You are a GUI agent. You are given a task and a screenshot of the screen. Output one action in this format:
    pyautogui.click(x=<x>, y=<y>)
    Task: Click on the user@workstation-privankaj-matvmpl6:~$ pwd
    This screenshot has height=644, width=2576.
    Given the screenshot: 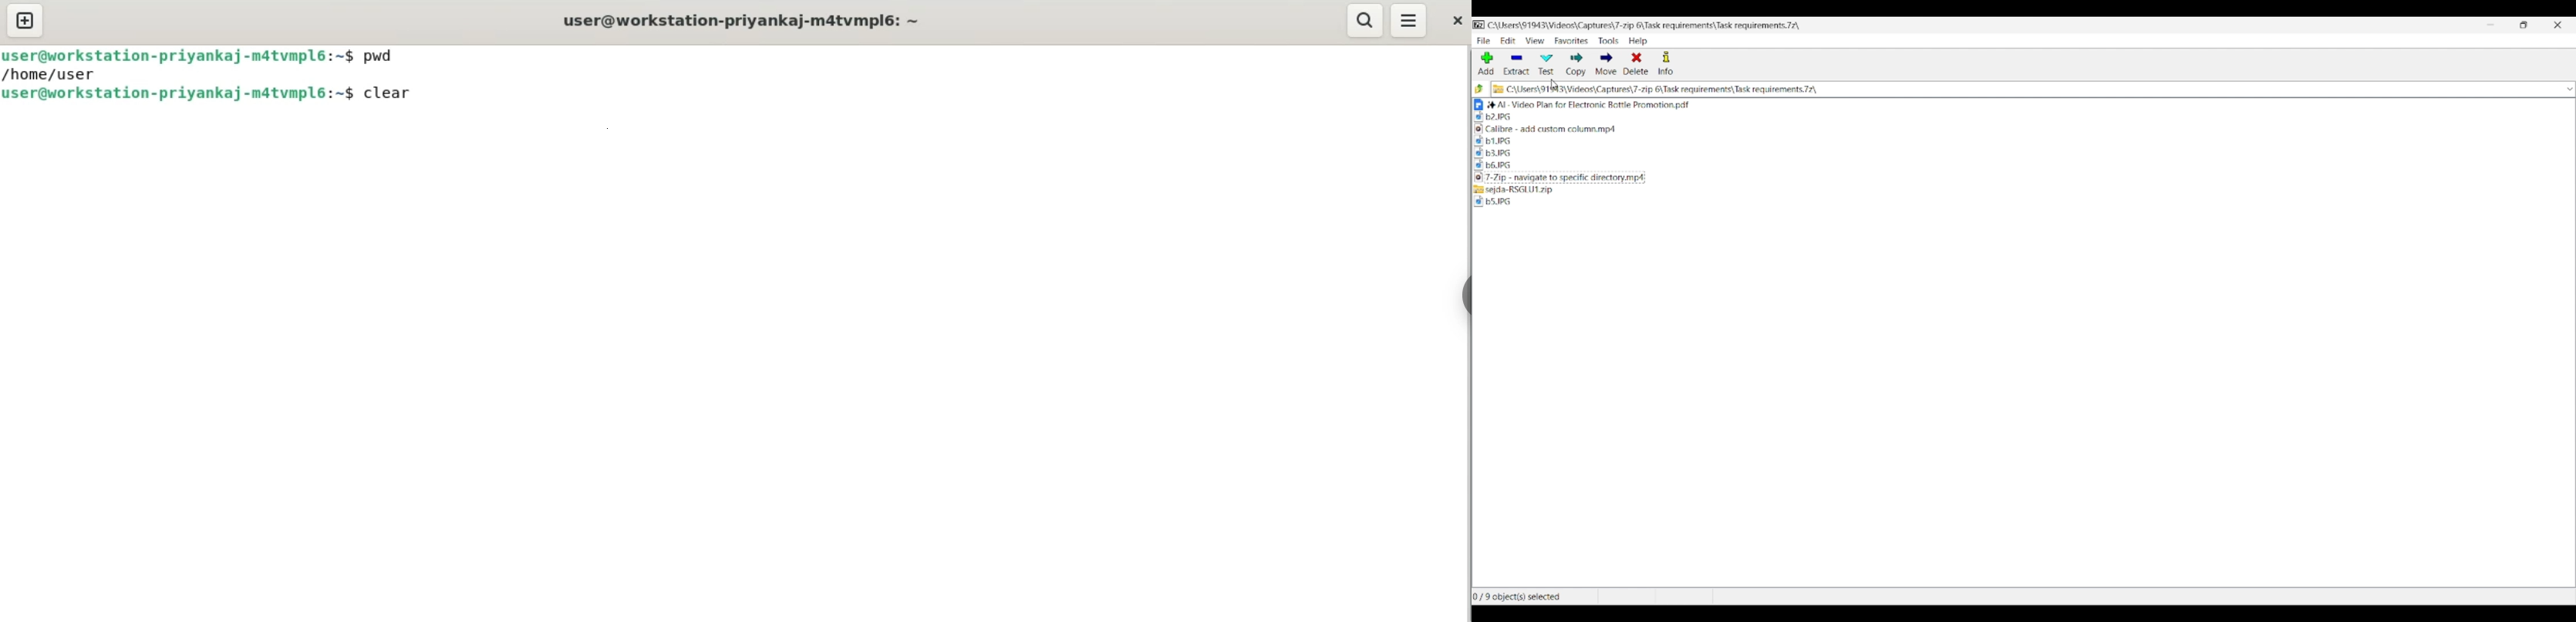 What is the action you would take?
    pyautogui.click(x=205, y=55)
    